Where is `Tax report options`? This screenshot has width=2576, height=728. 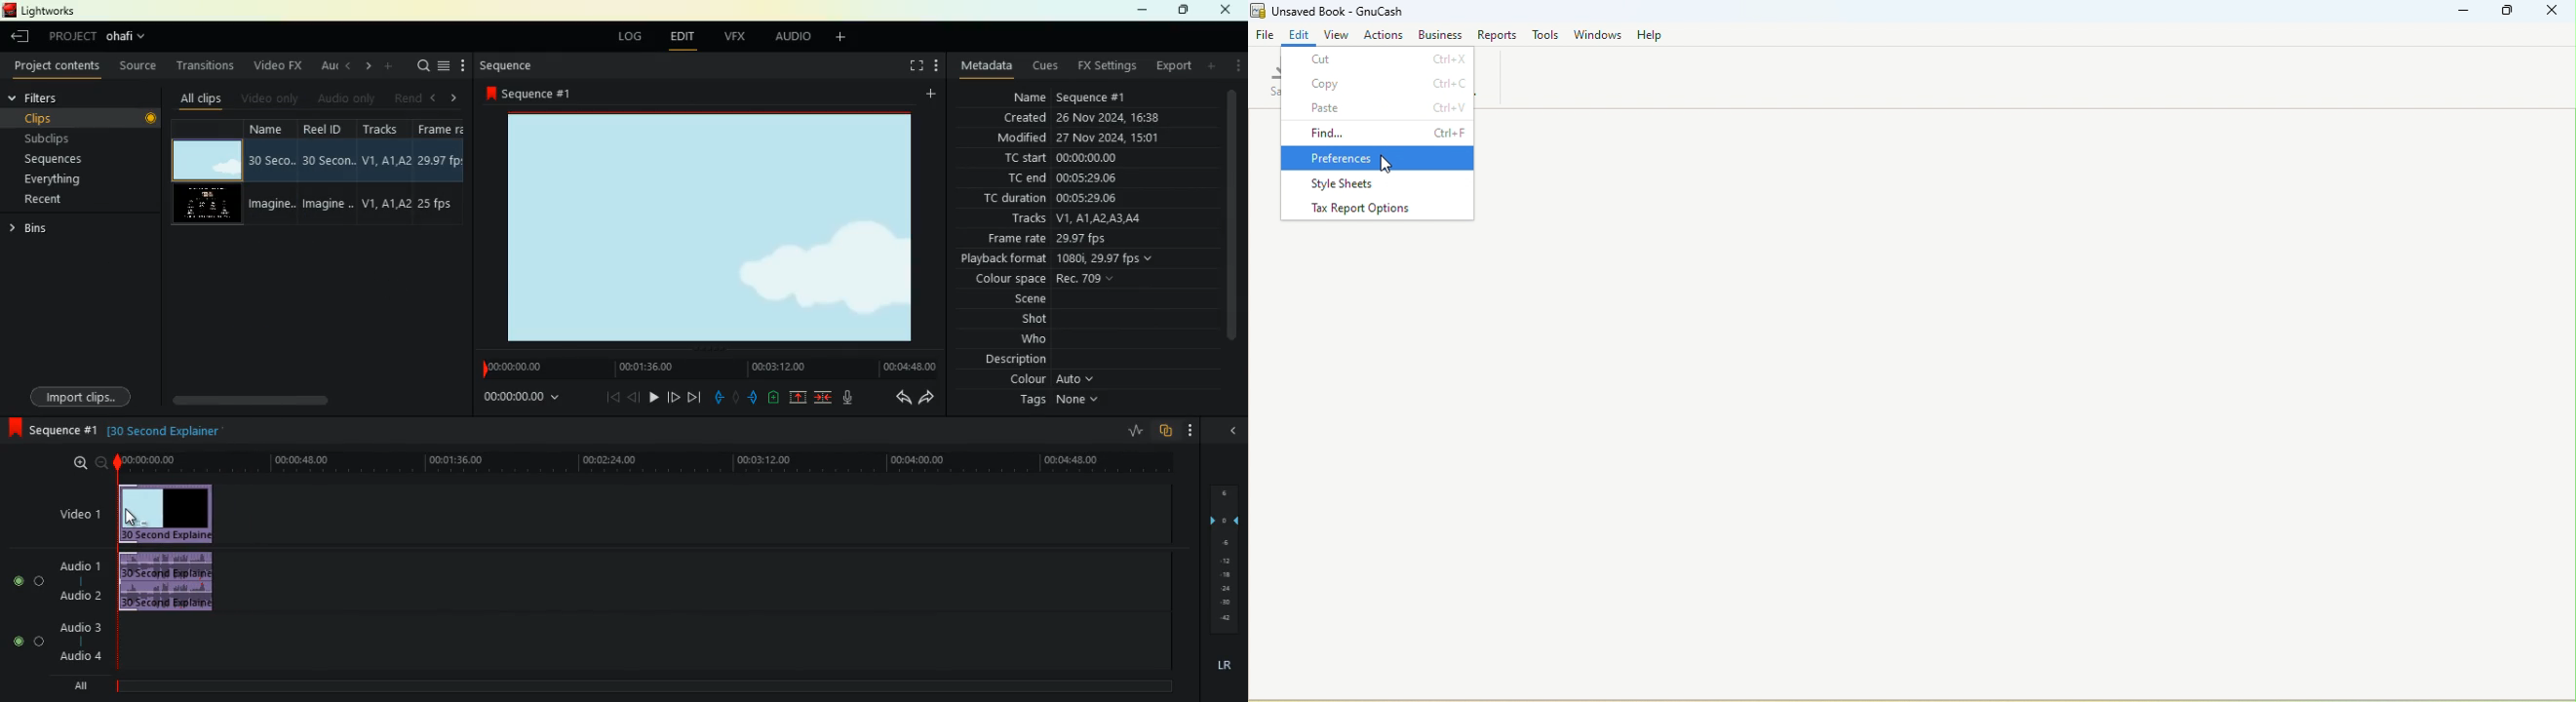
Tax report options is located at coordinates (1377, 207).